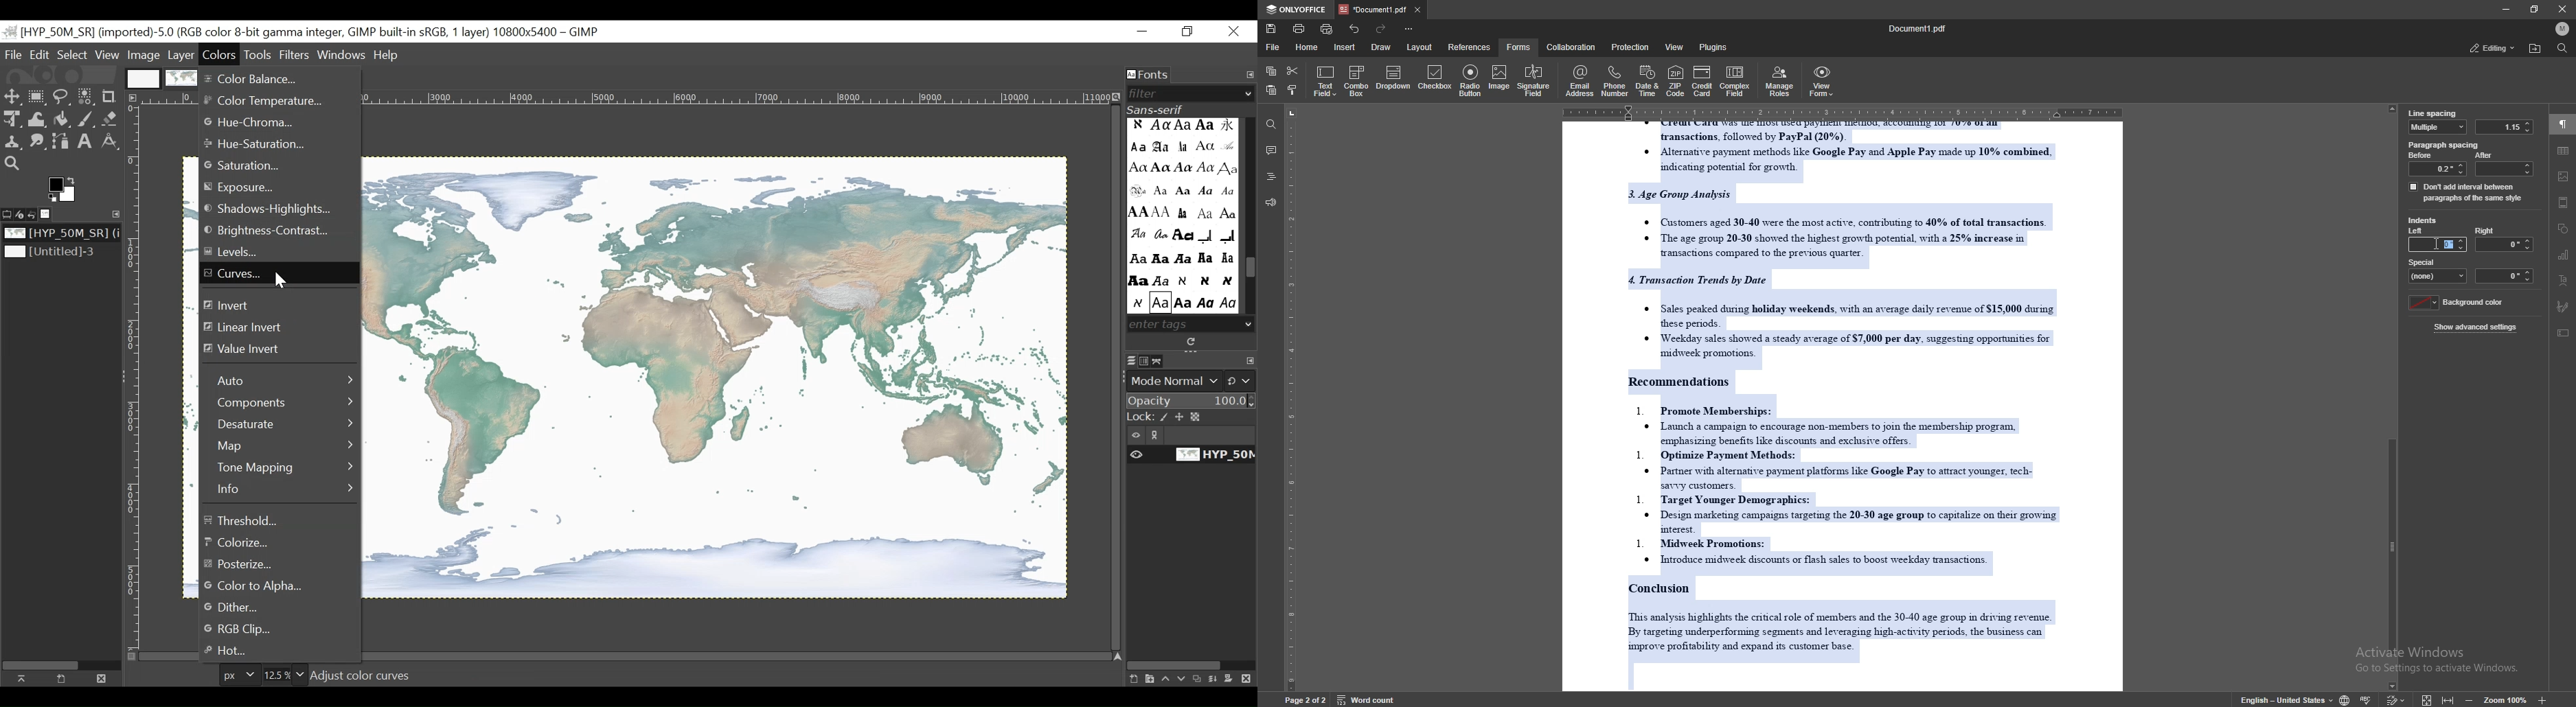 Image resolution: width=2576 pixels, height=728 pixels. I want to click on fit to screen, so click(2427, 699).